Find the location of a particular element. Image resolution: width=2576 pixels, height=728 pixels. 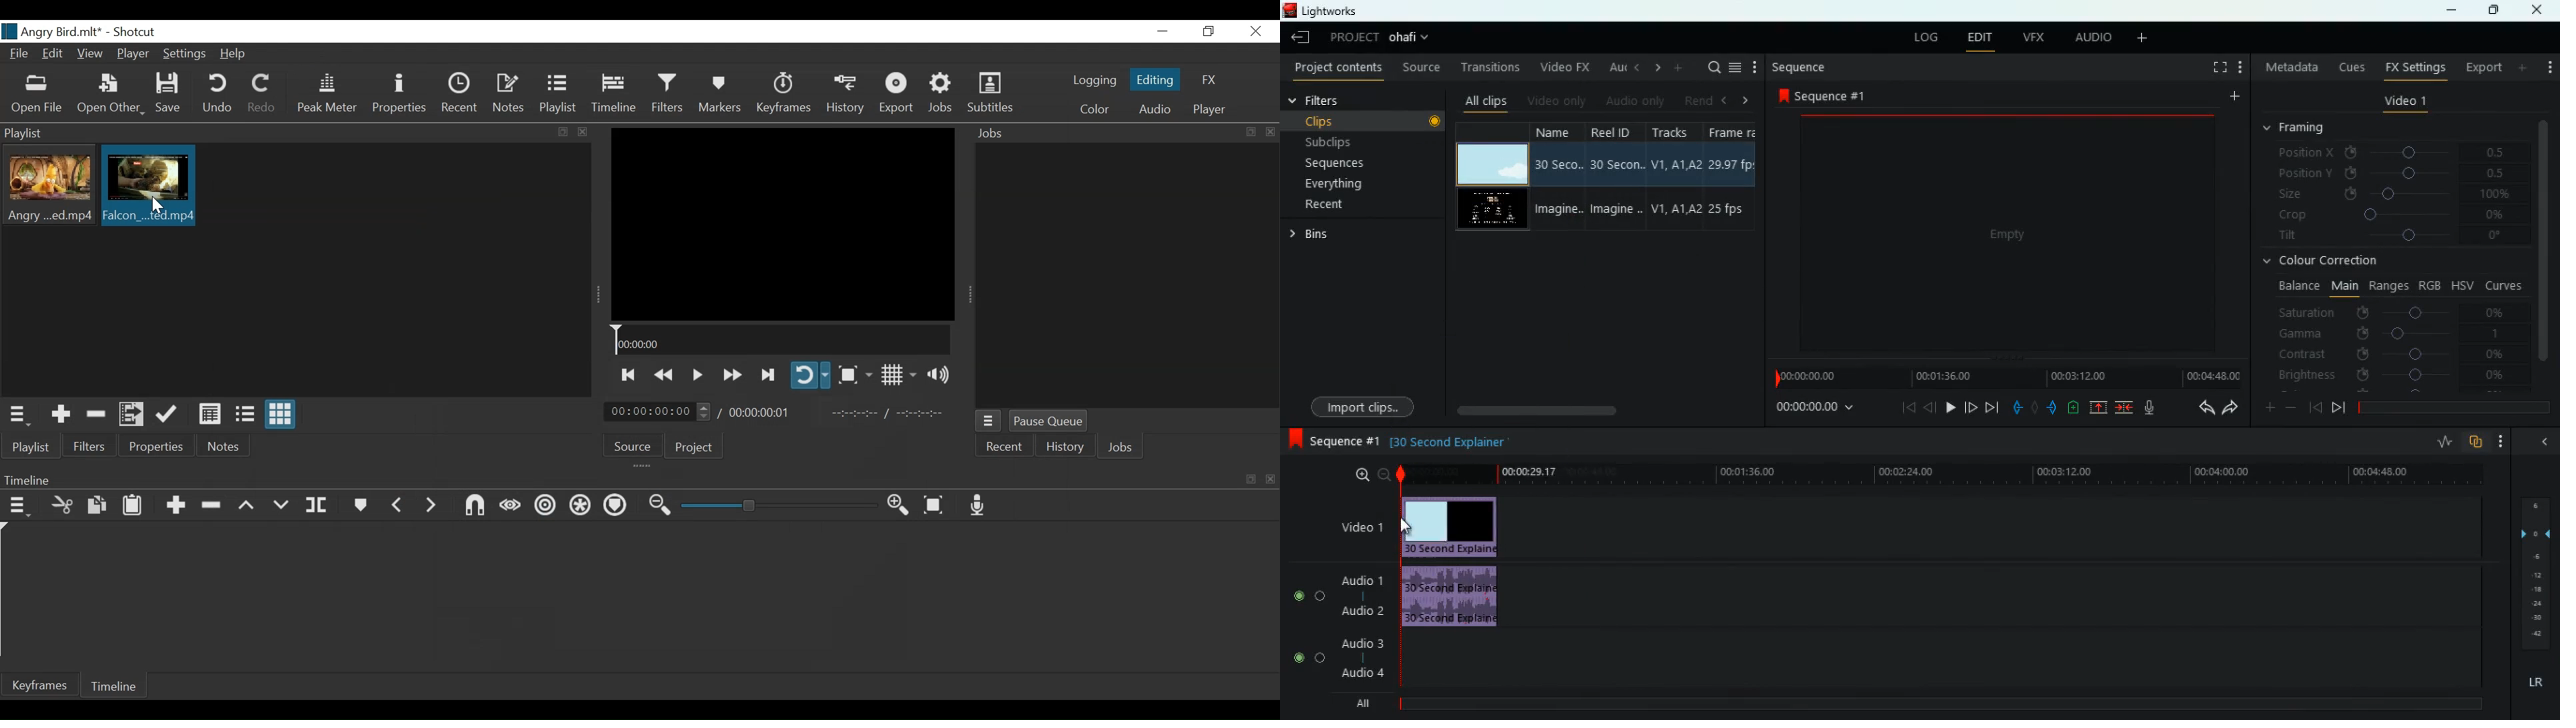

hsv is located at coordinates (2462, 285).